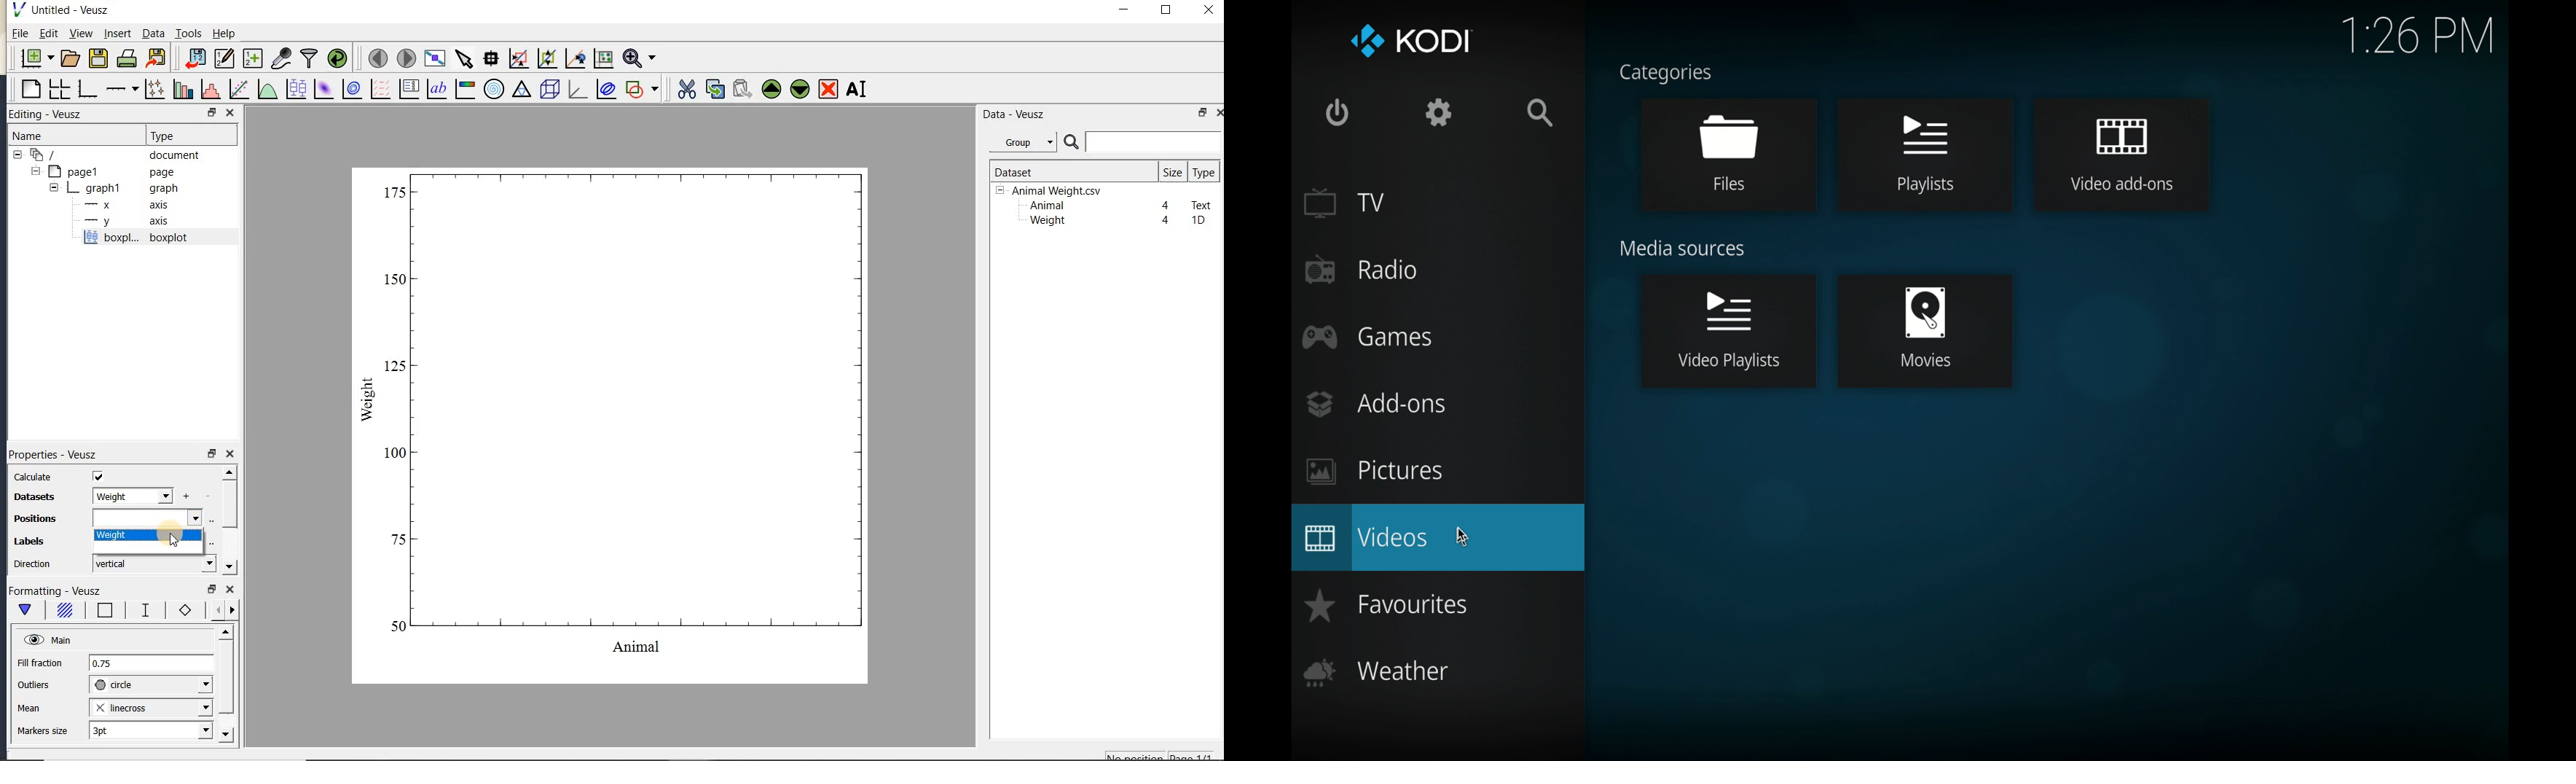 The height and width of the screenshot is (784, 2576). What do you see at coordinates (407, 89) in the screenshot?
I see `plot key` at bounding box center [407, 89].